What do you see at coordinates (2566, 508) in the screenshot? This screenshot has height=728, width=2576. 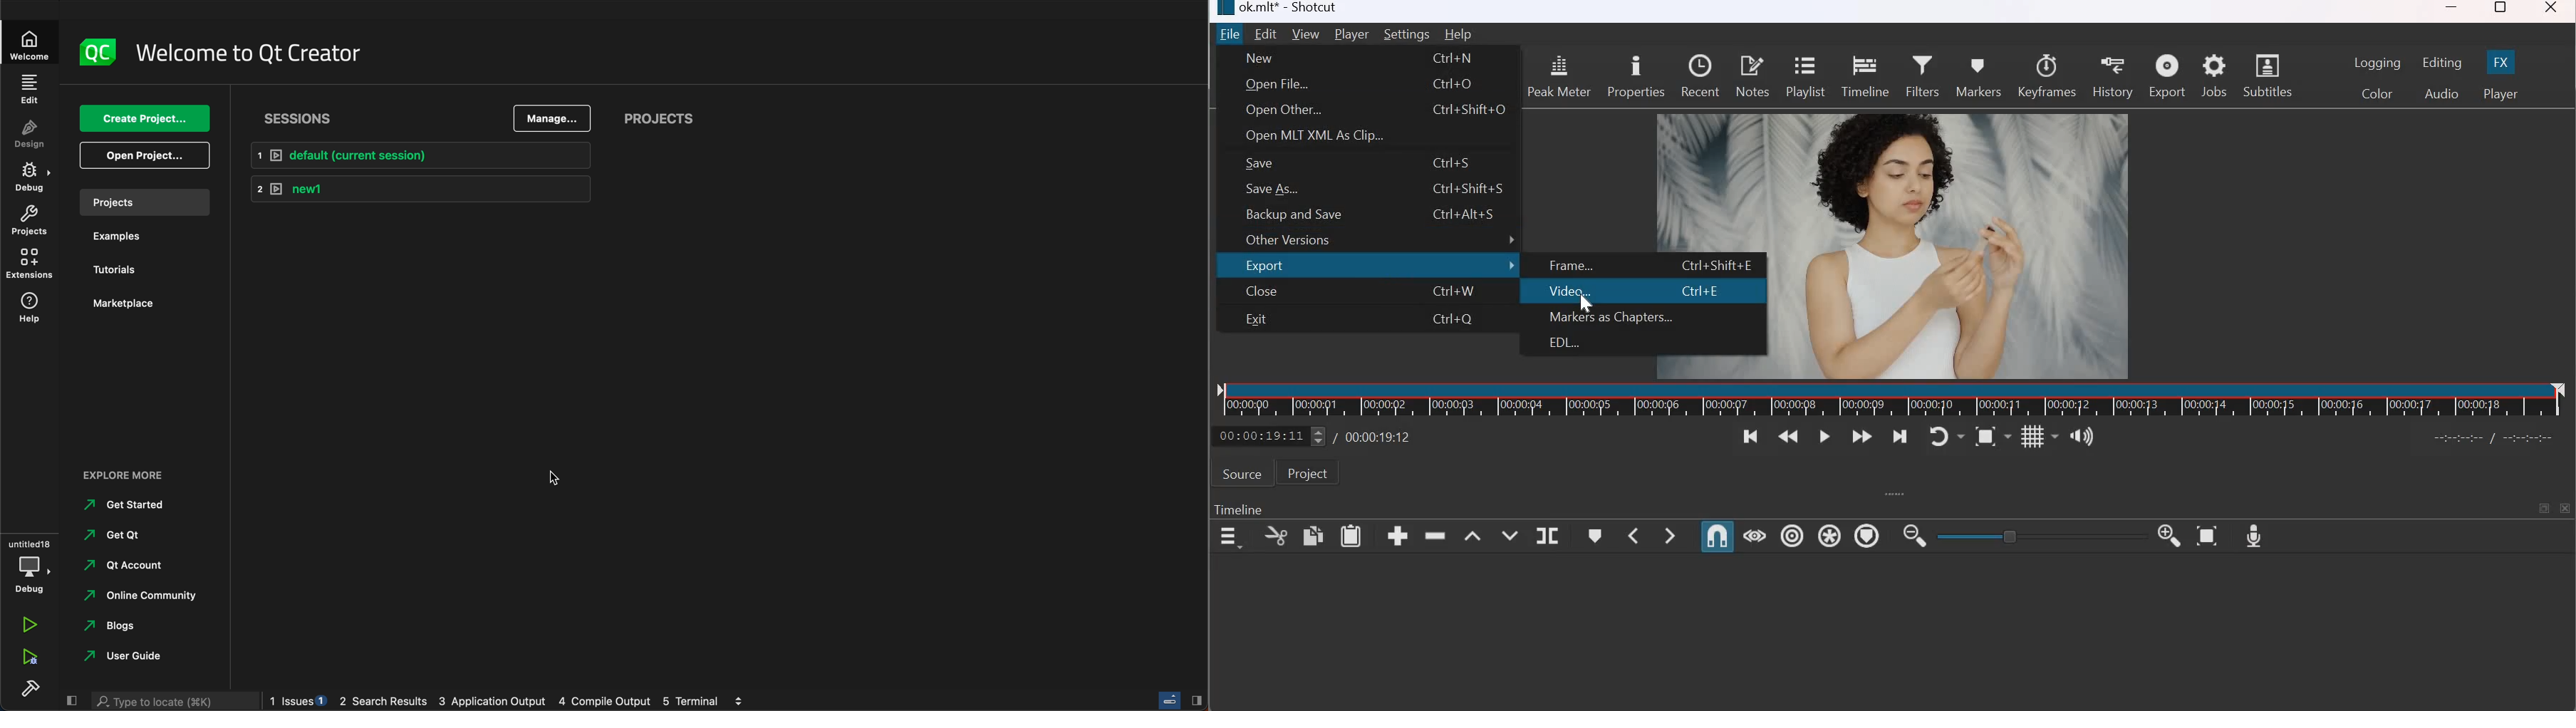 I see `close` at bounding box center [2566, 508].